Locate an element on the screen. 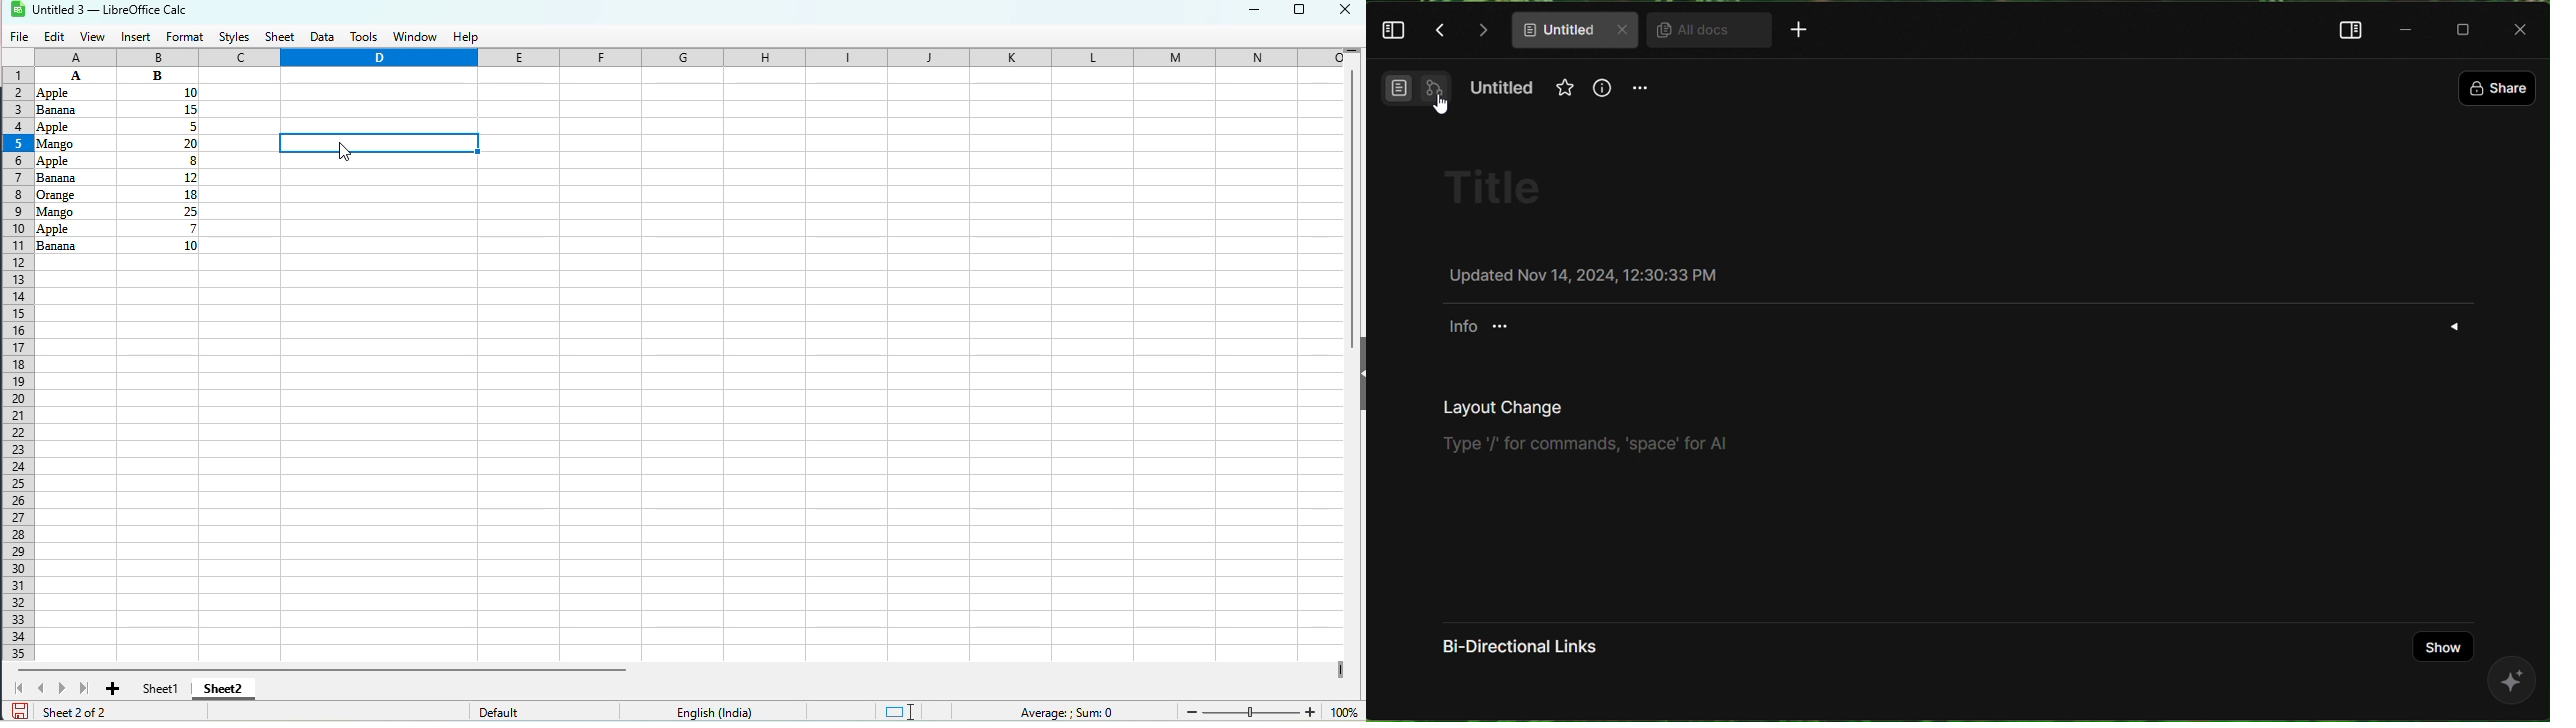 The image size is (2576, 728). columns is located at coordinates (692, 57).